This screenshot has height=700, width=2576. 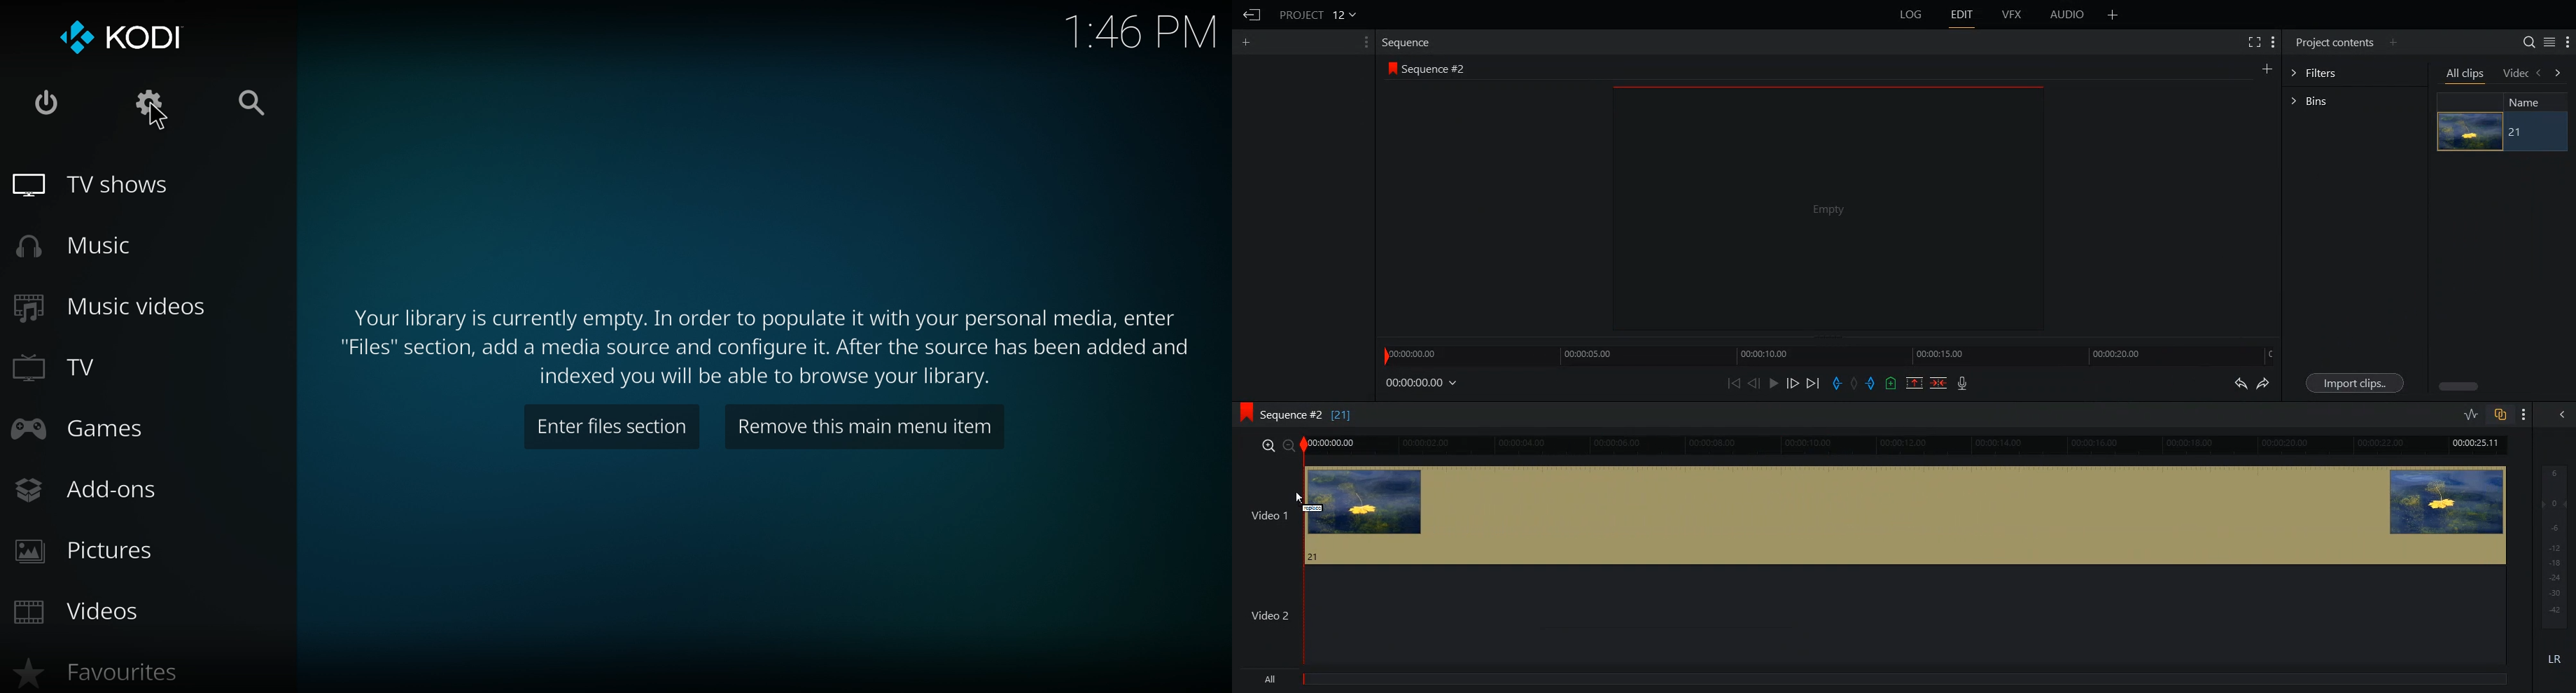 What do you see at coordinates (1872, 383) in the screenshot?
I see `Add an Out Mark to current position` at bounding box center [1872, 383].